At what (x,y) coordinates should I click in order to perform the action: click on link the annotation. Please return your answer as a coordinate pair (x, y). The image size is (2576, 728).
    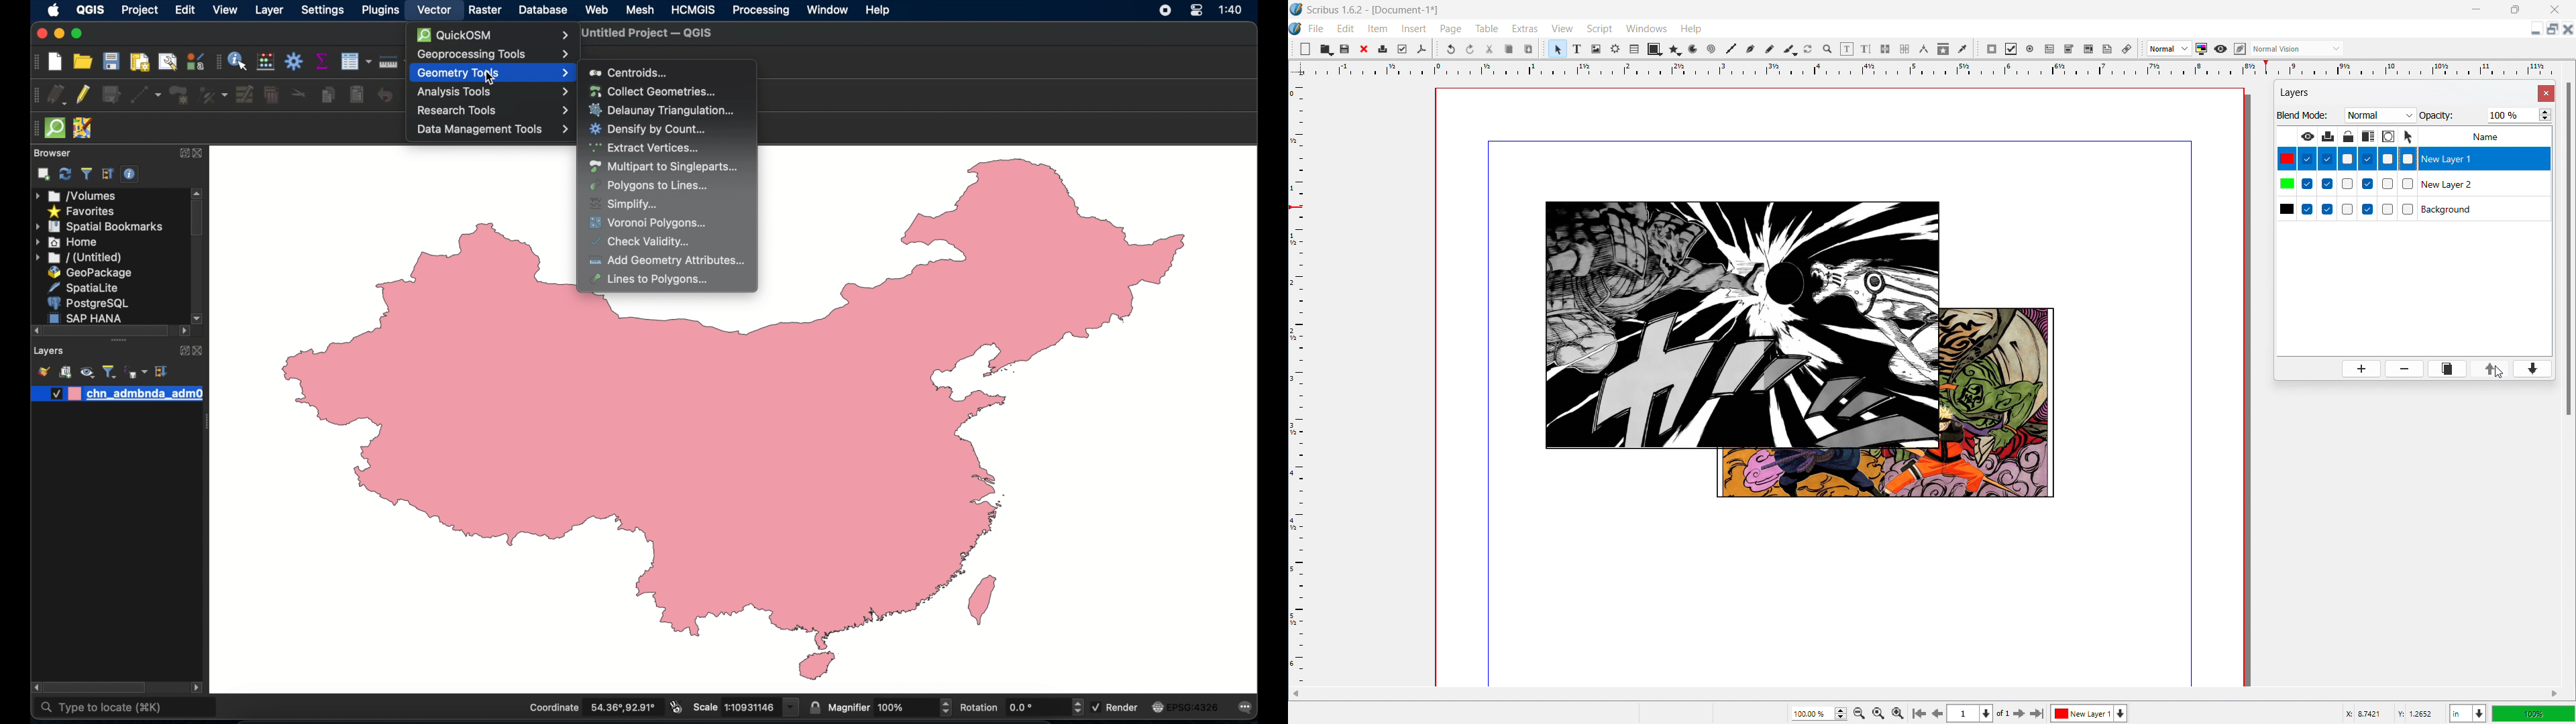
    Looking at the image, I should click on (2127, 49).